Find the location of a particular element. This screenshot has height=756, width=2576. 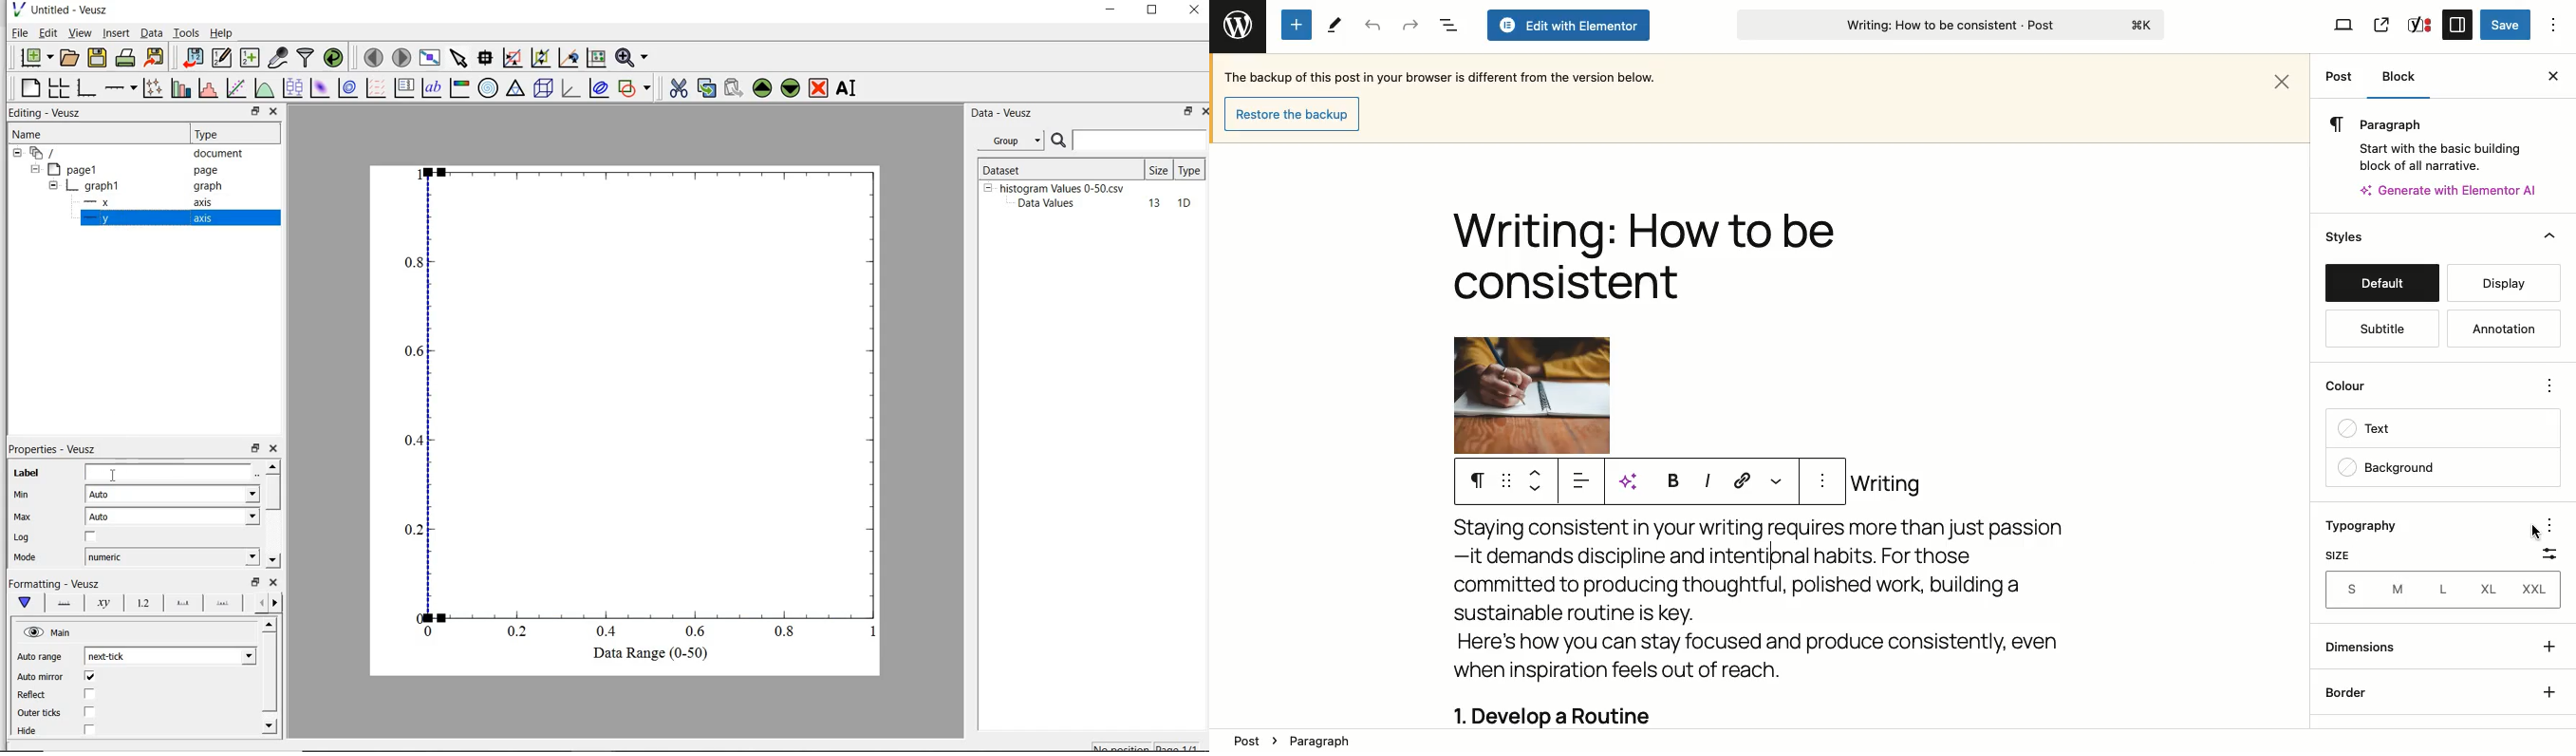

Start with the basic building block of all  narrative. is located at coordinates (2438, 154).